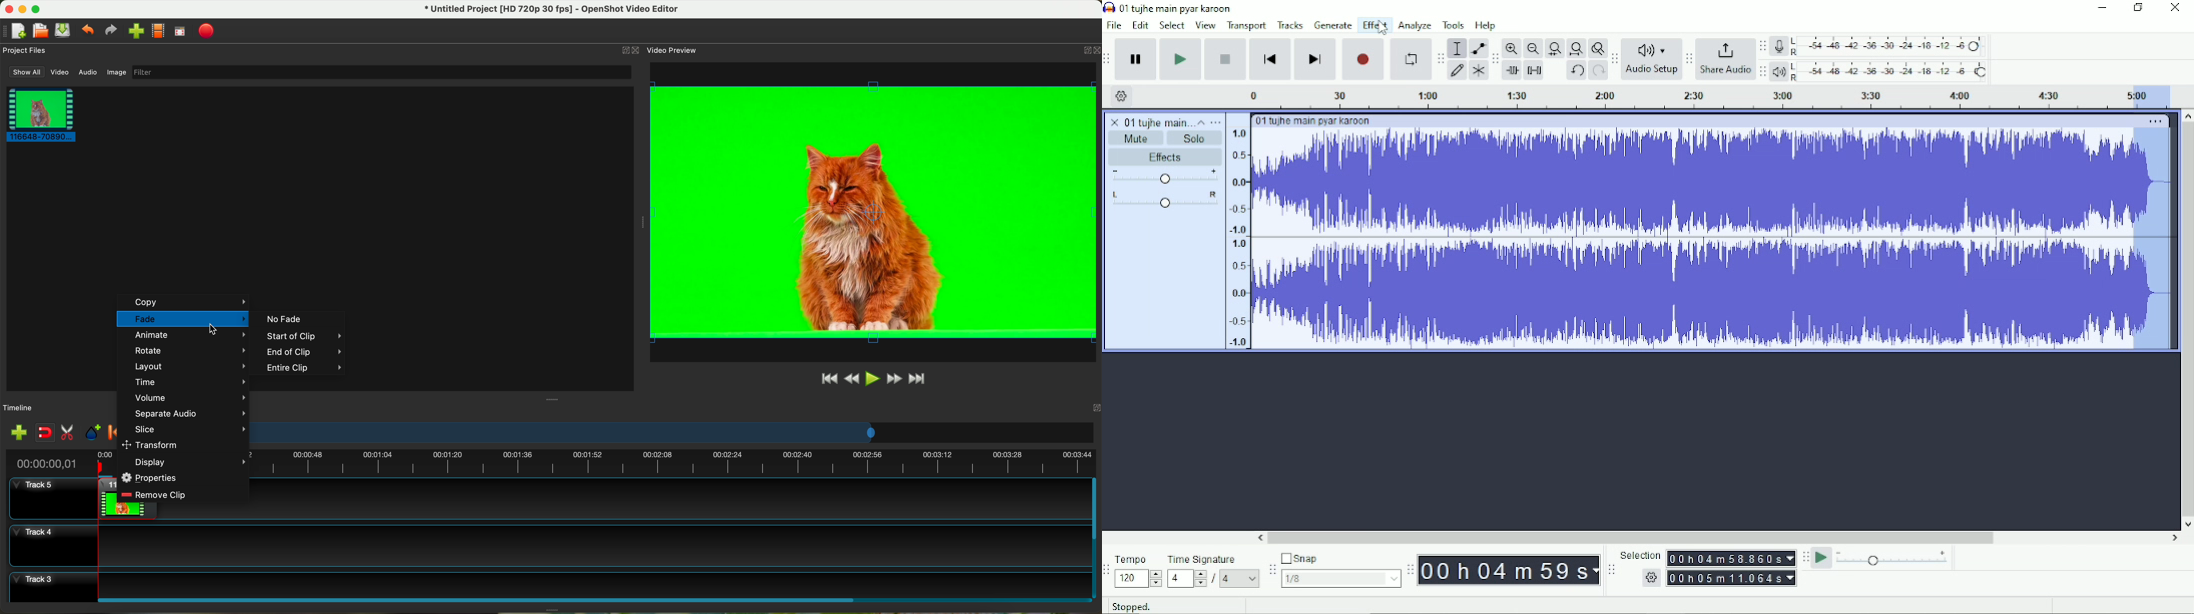  I want to click on Zoom Out, so click(1533, 48).